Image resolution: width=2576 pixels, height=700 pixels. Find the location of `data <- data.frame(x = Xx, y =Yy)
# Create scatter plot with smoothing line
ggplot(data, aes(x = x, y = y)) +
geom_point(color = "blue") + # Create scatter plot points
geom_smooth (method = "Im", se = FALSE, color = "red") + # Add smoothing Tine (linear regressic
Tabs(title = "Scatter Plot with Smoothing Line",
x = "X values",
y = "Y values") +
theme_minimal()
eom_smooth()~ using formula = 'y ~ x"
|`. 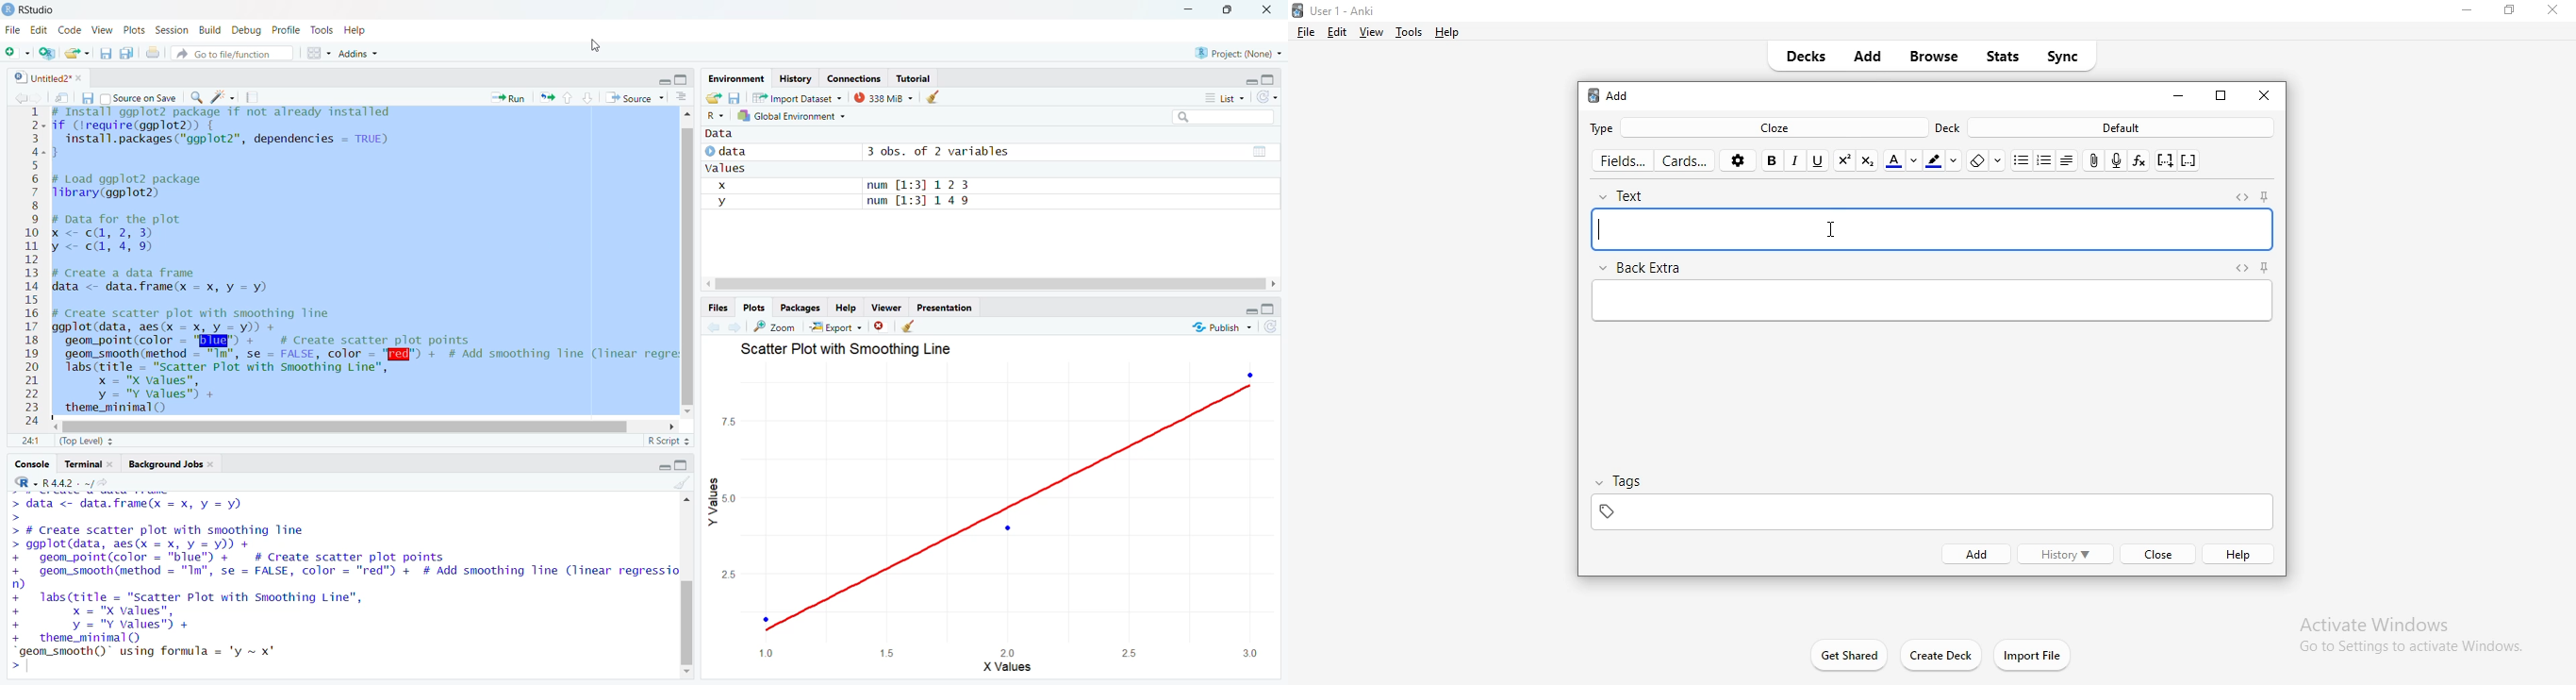

data <- data.frame(x = Xx, y =Yy)
# Create scatter plot with smoothing line
ggplot(data, aes(x = x, y = y)) +
geom_point(color = "blue") + # Create scatter plot points
geom_smooth (method = "Im", se = FALSE, color = "red") + # Add smoothing Tine (linear regressic
Tabs(title = "Scatter Plot with Smoothing Line",
x = "X values",
y = "Y values") +
theme_minimal()
eom_smooth()~ using formula = 'y ~ x"
| is located at coordinates (341, 583).